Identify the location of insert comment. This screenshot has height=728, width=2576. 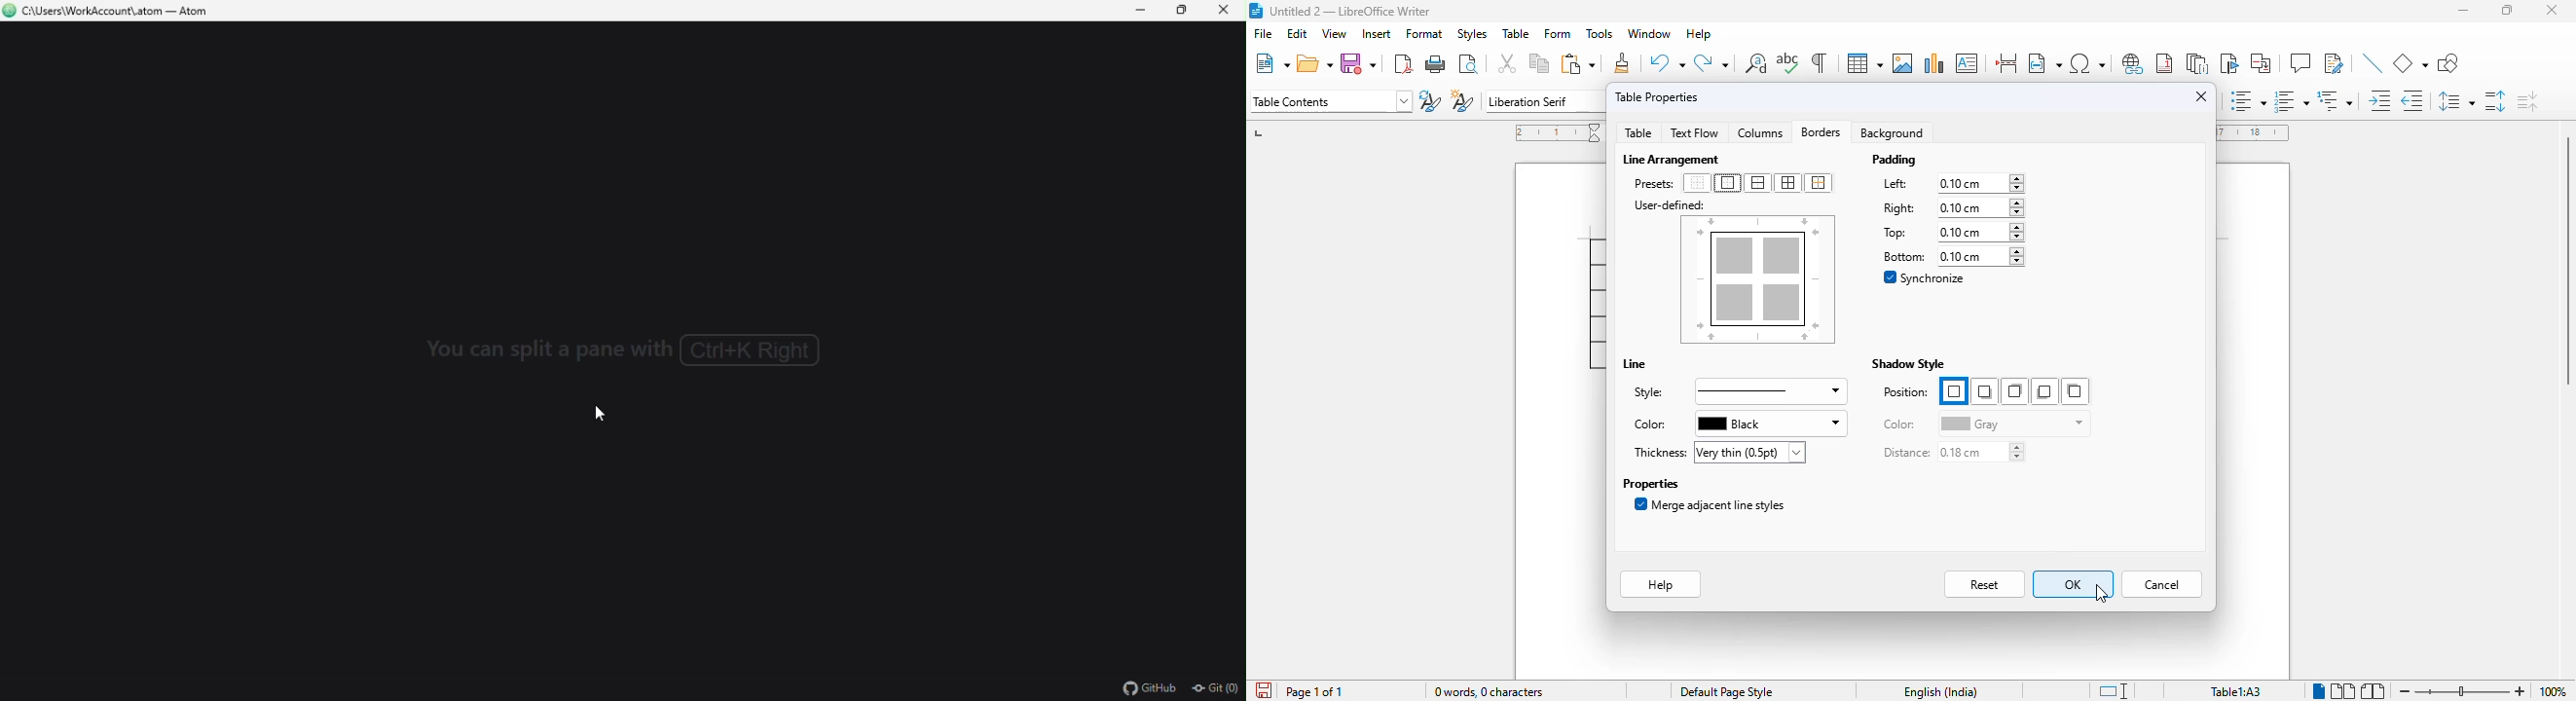
(2300, 63).